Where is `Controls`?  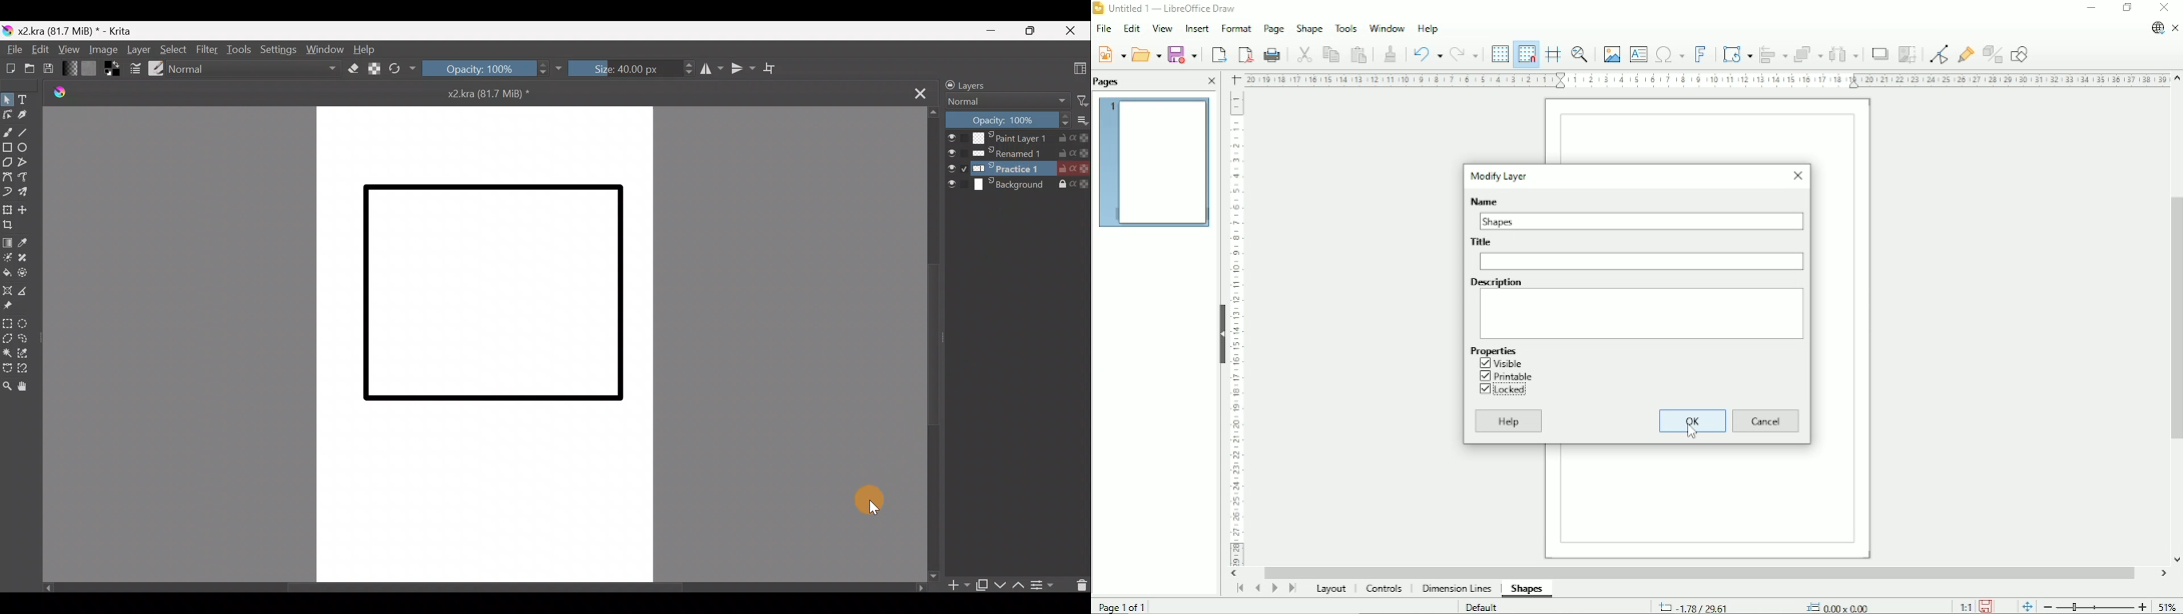 Controls is located at coordinates (1387, 590).